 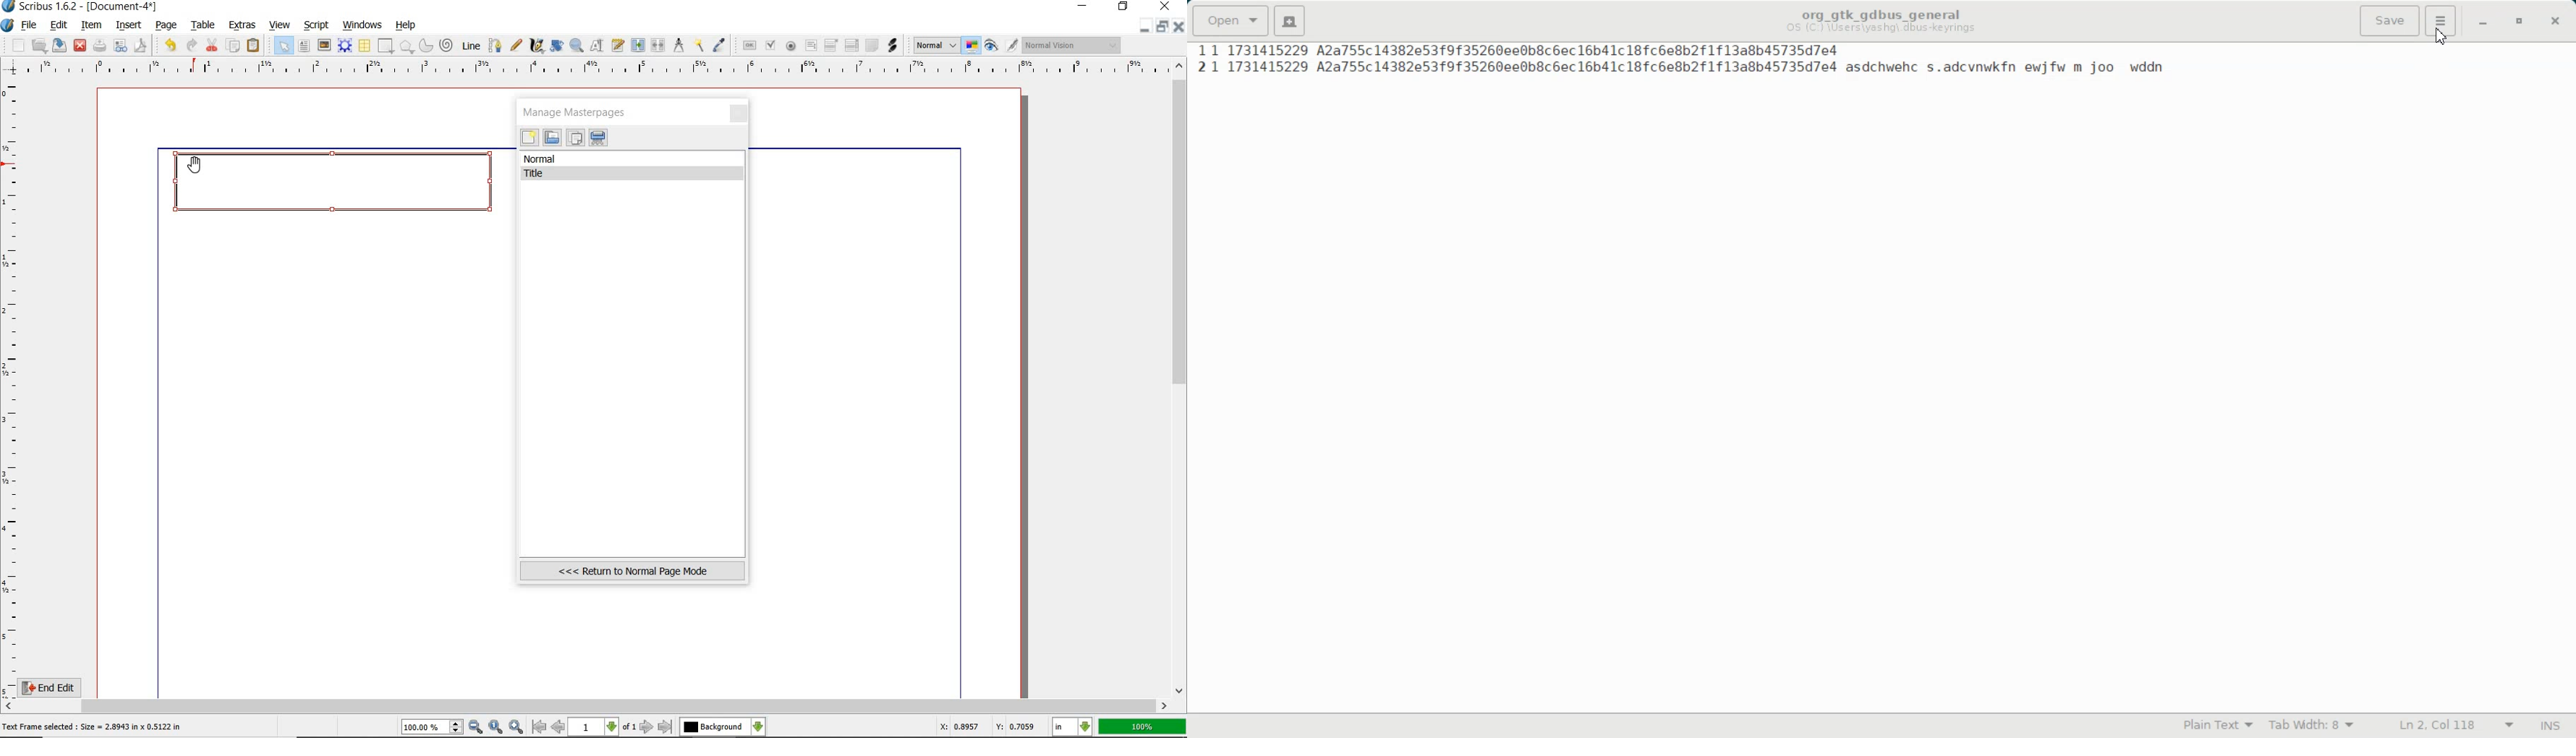 What do you see at coordinates (201, 25) in the screenshot?
I see `table` at bounding box center [201, 25].